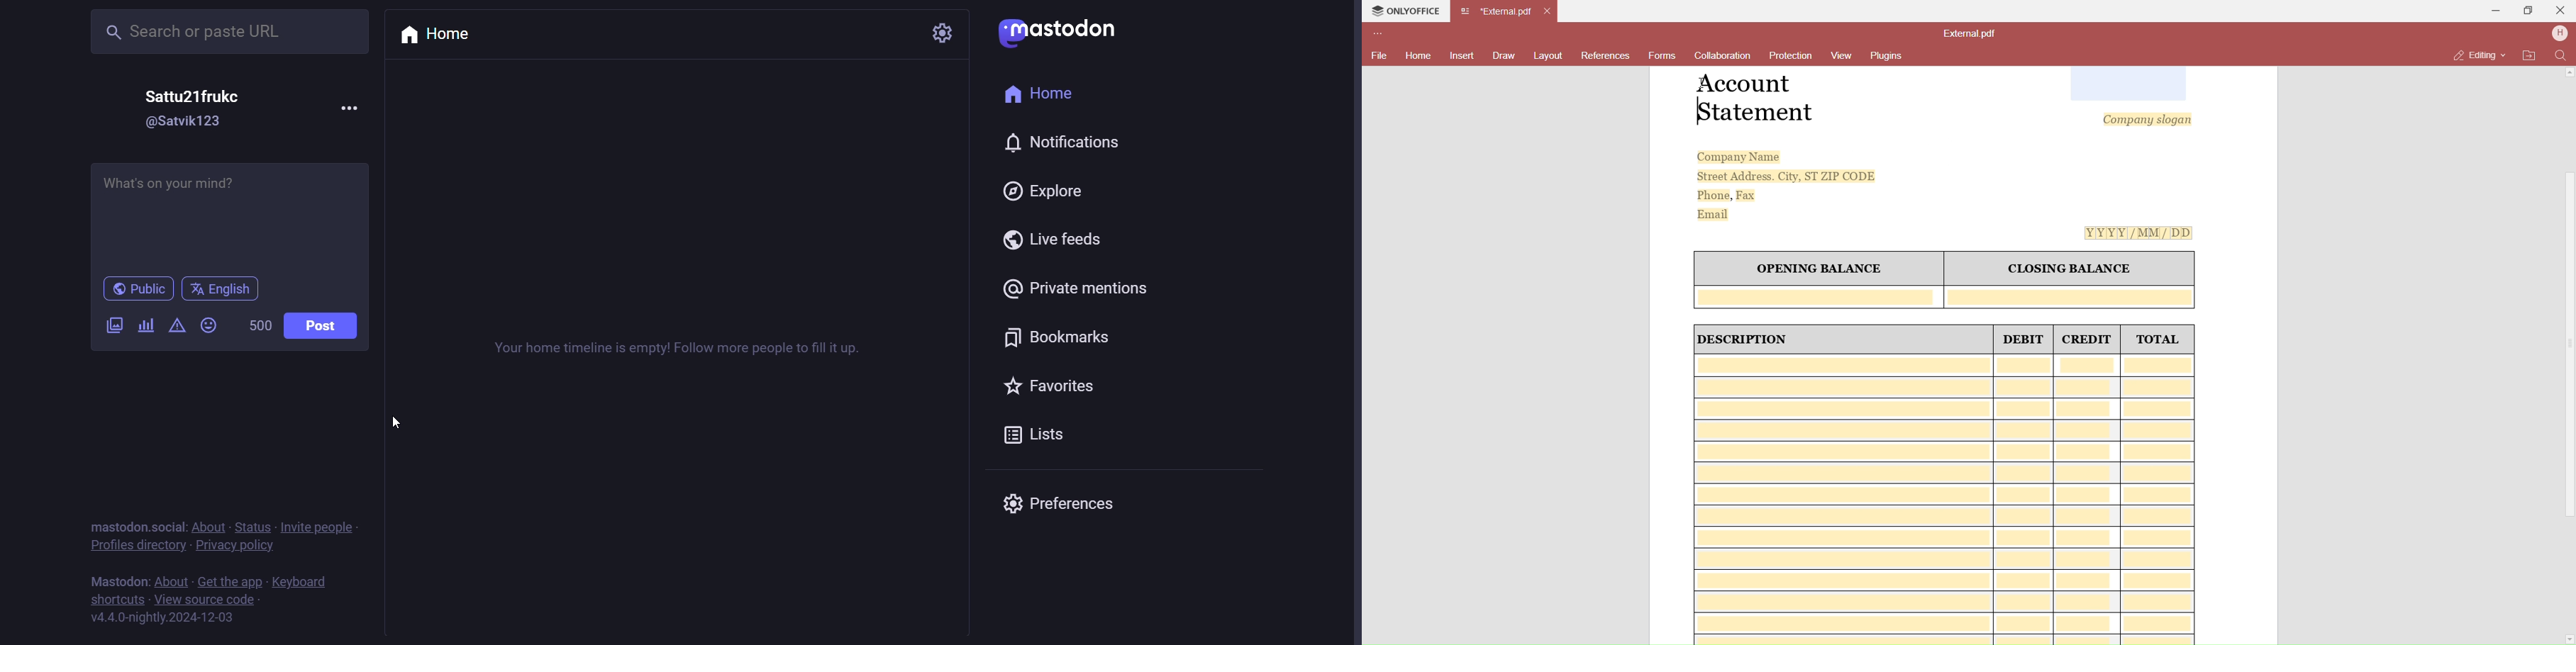  Describe the element at coordinates (115, 600) in the screenshot. I see `shortcuts` at that location.